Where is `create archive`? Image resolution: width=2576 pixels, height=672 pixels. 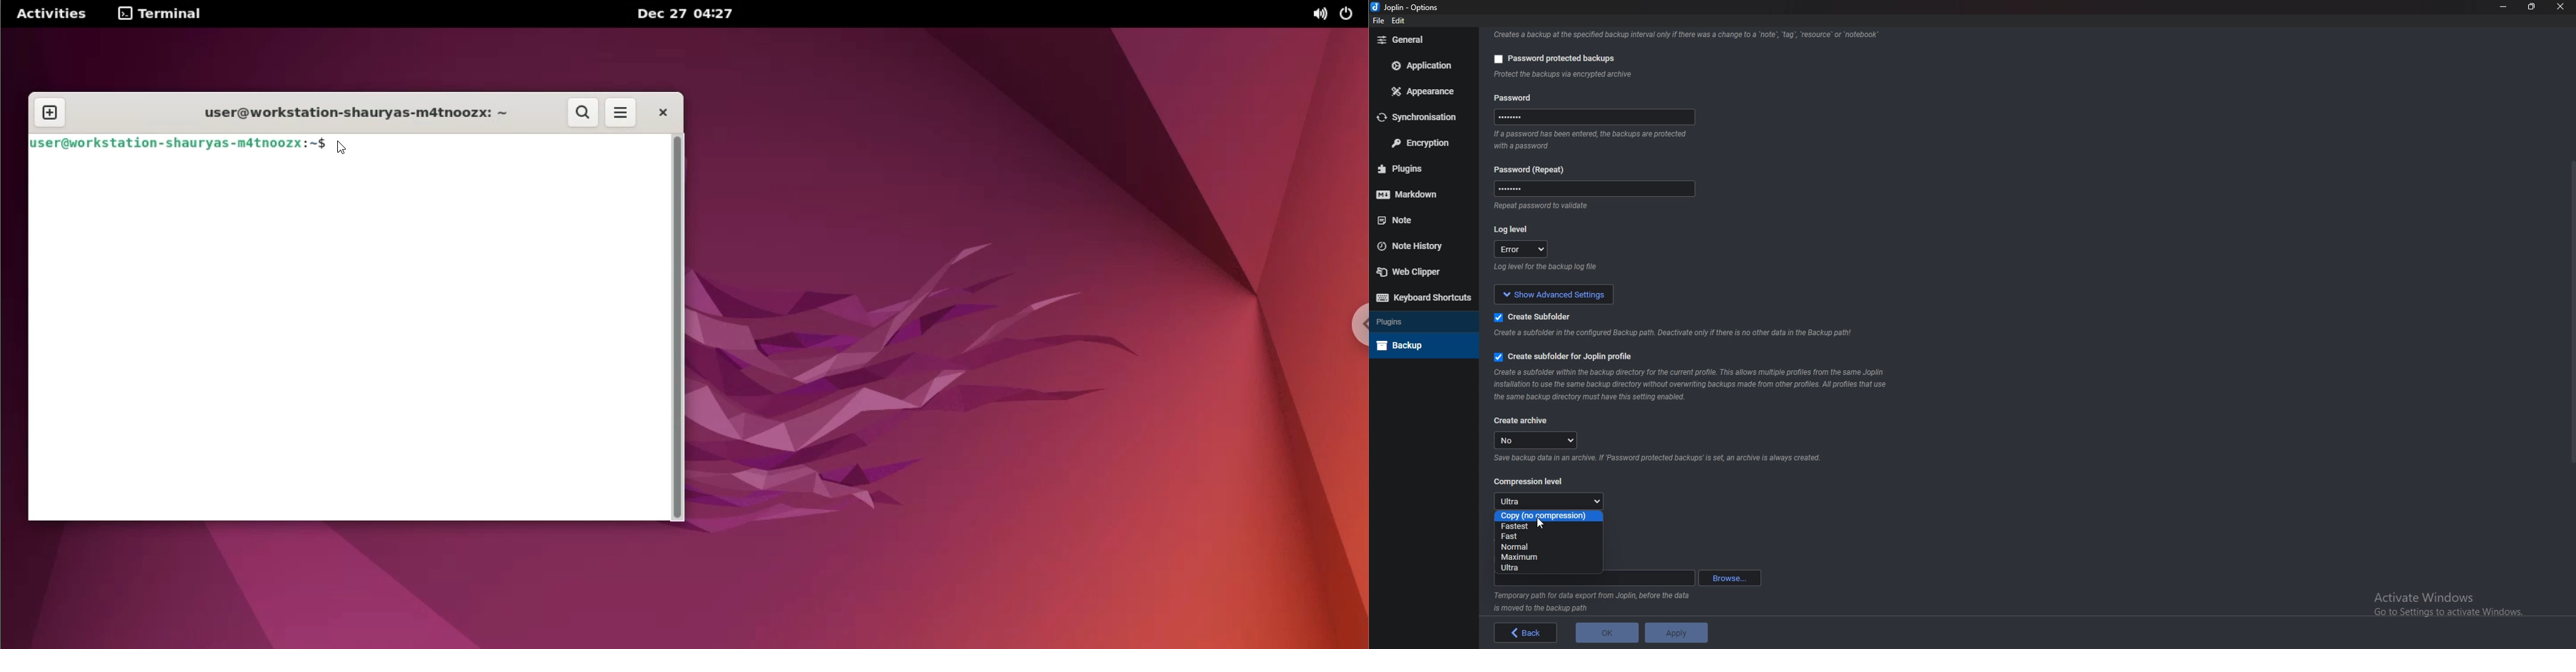 create archive is located at coordinates (1522, 419).